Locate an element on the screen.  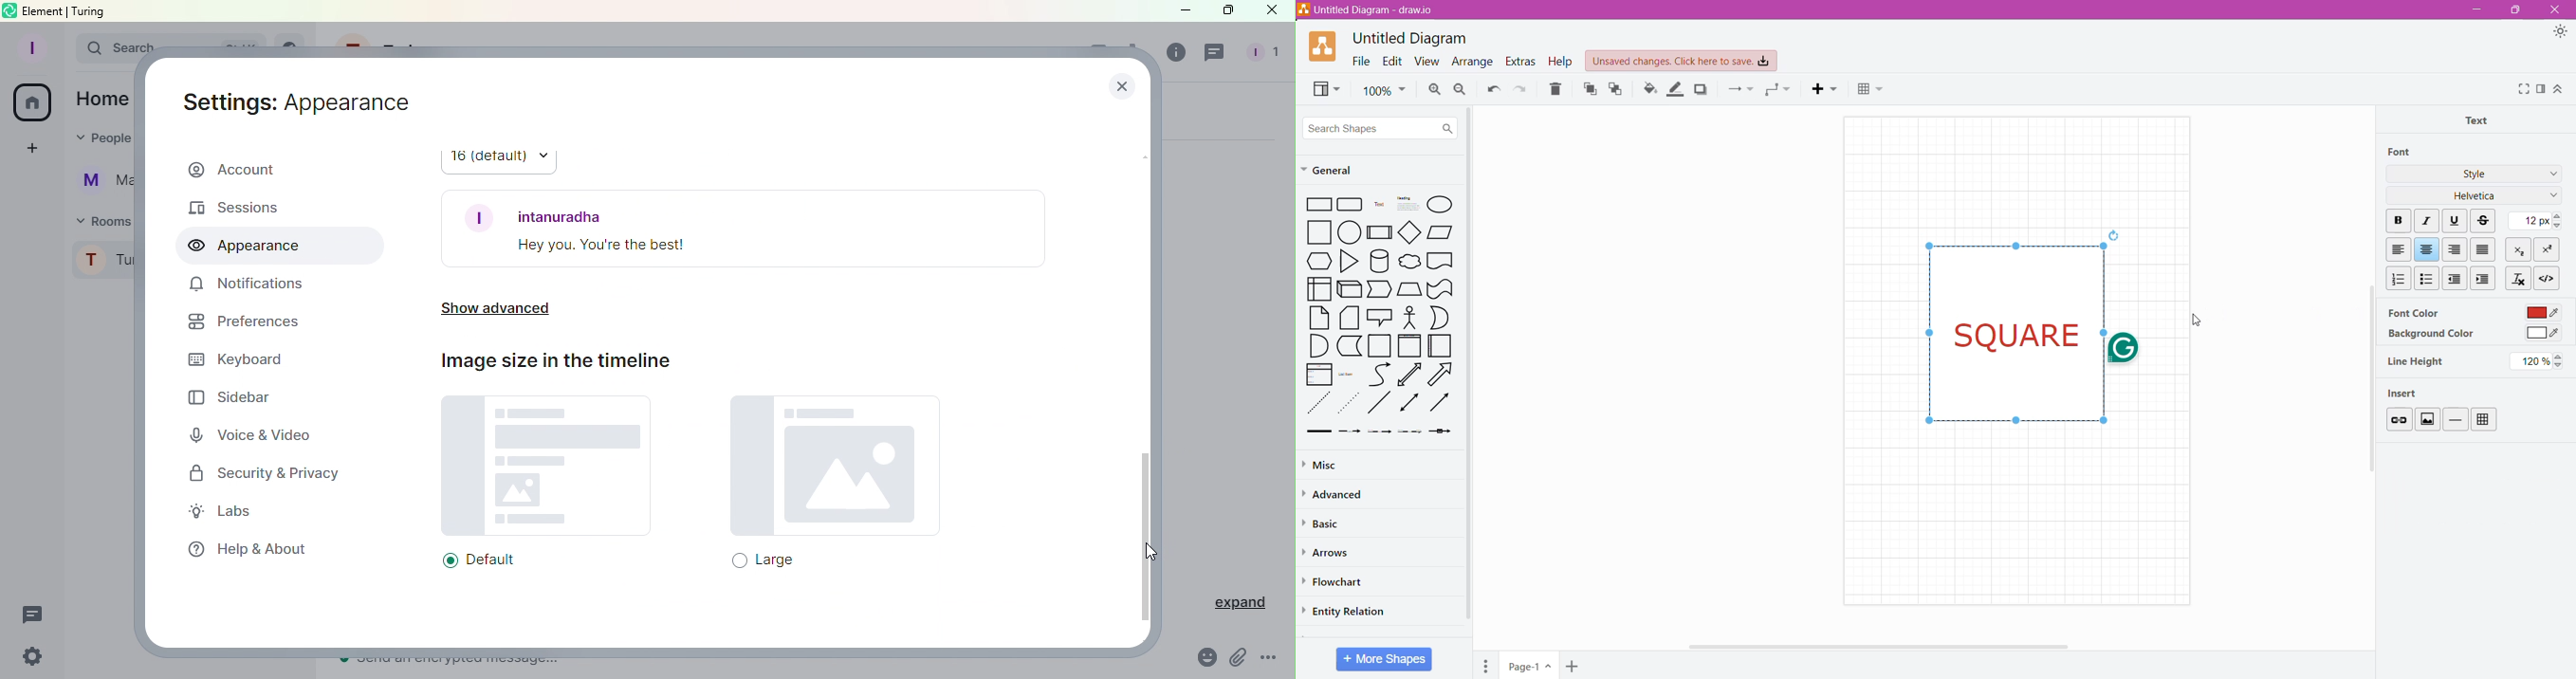
Stacked Papers  is located at coordinates (1348, 317).